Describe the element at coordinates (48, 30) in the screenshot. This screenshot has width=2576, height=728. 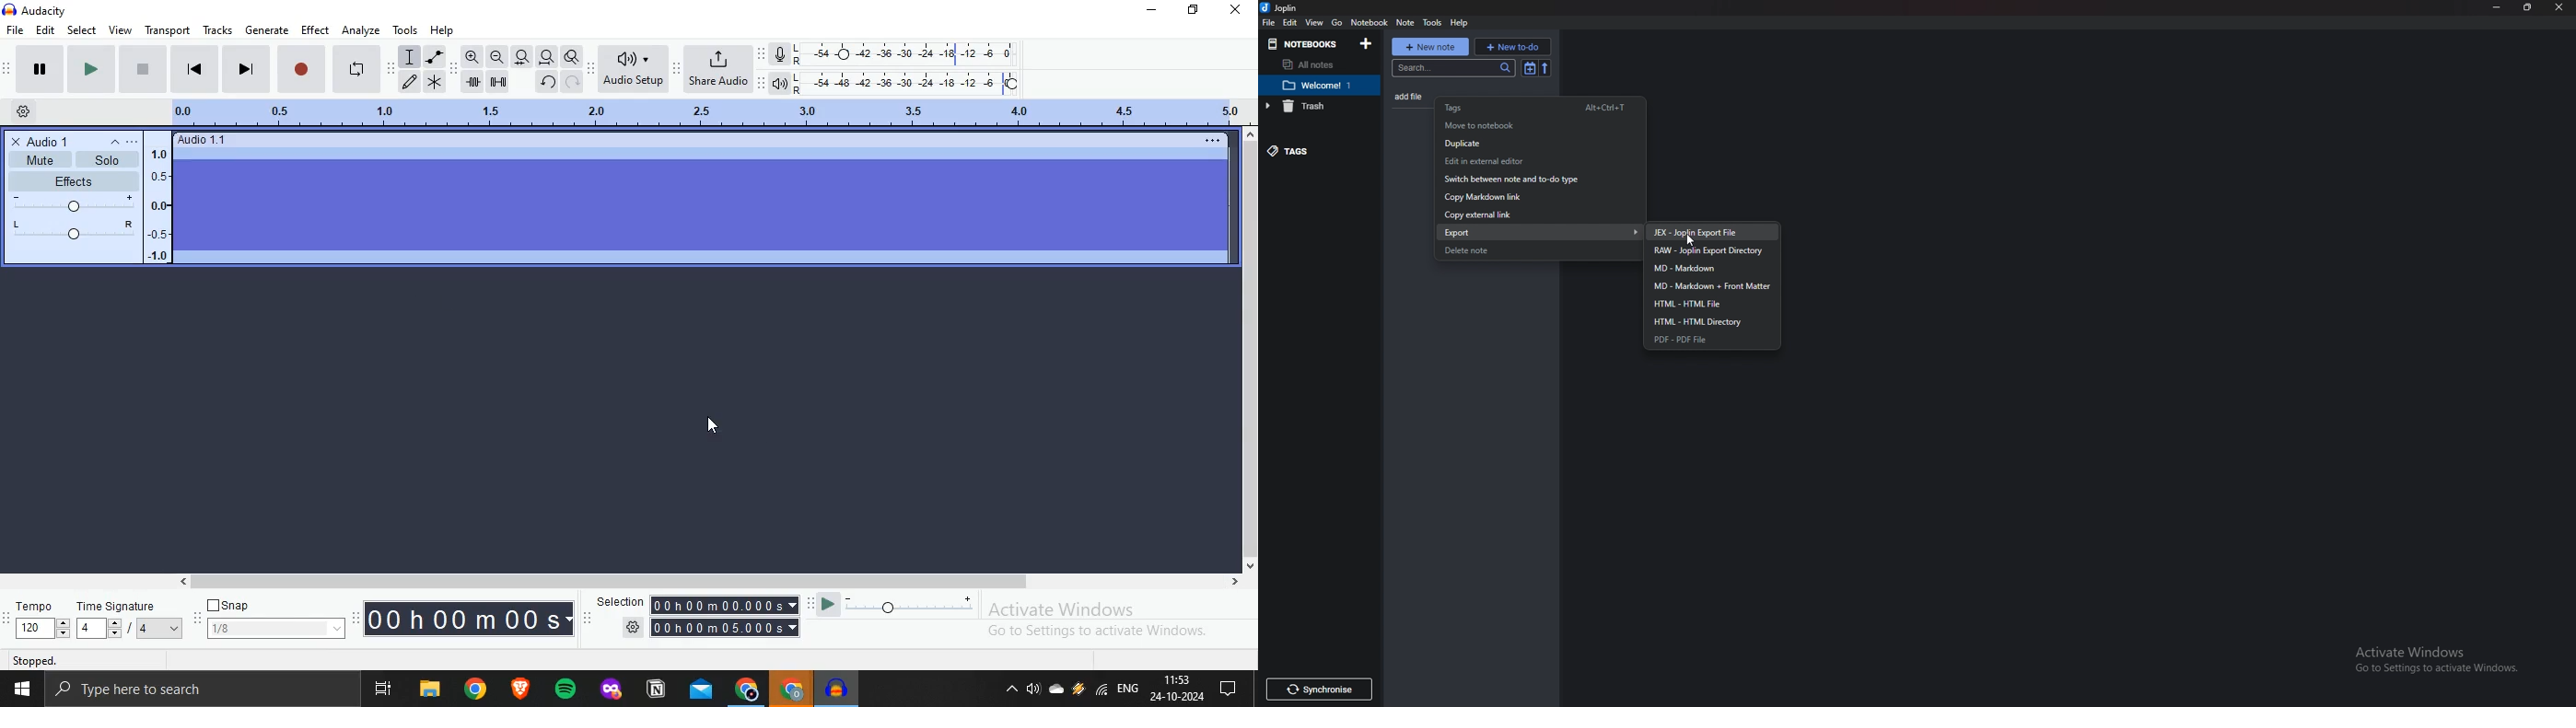
I see `Edit` at that location.